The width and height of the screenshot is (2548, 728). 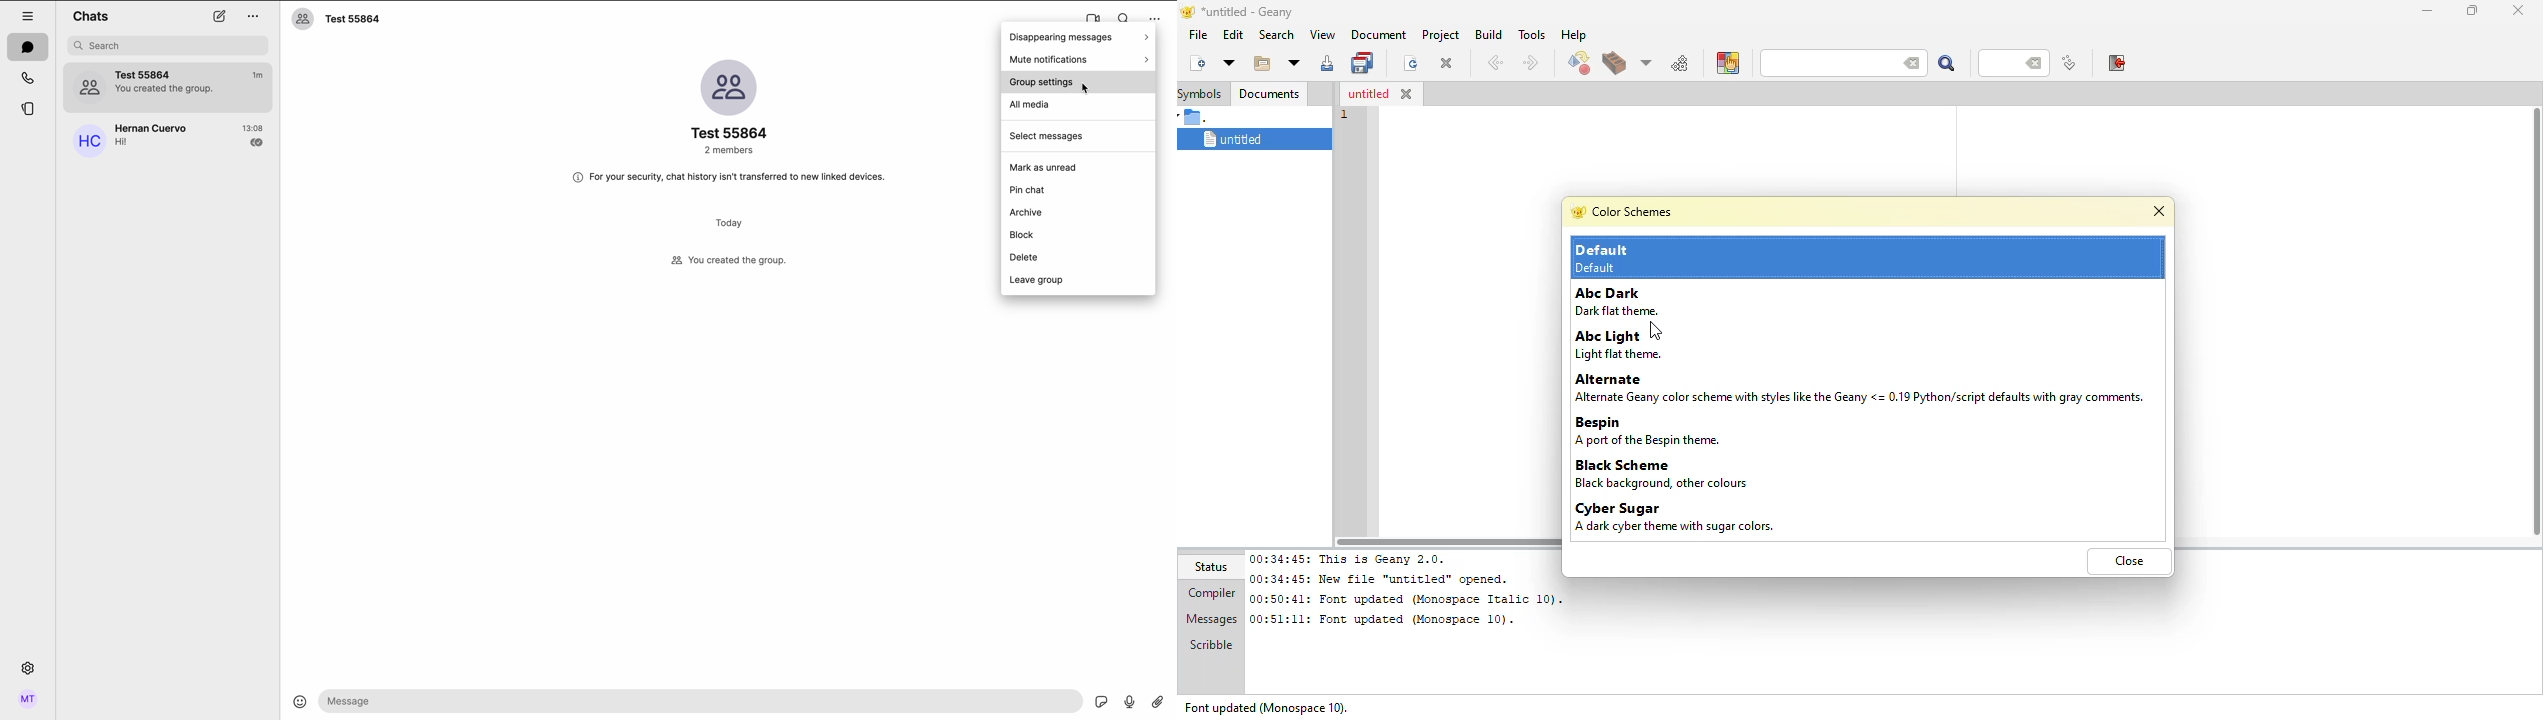 What do you see at coordinates (1405, 589) in the screenshot?
I see `00:34:45: This is Geany 2.0.00:34:45: New file “untitled” opened.00:50:41: Font updated (Monospace Italic 10). 00:51:11: Font updated (Monospace 10).` at bounding box center [1405, 589].